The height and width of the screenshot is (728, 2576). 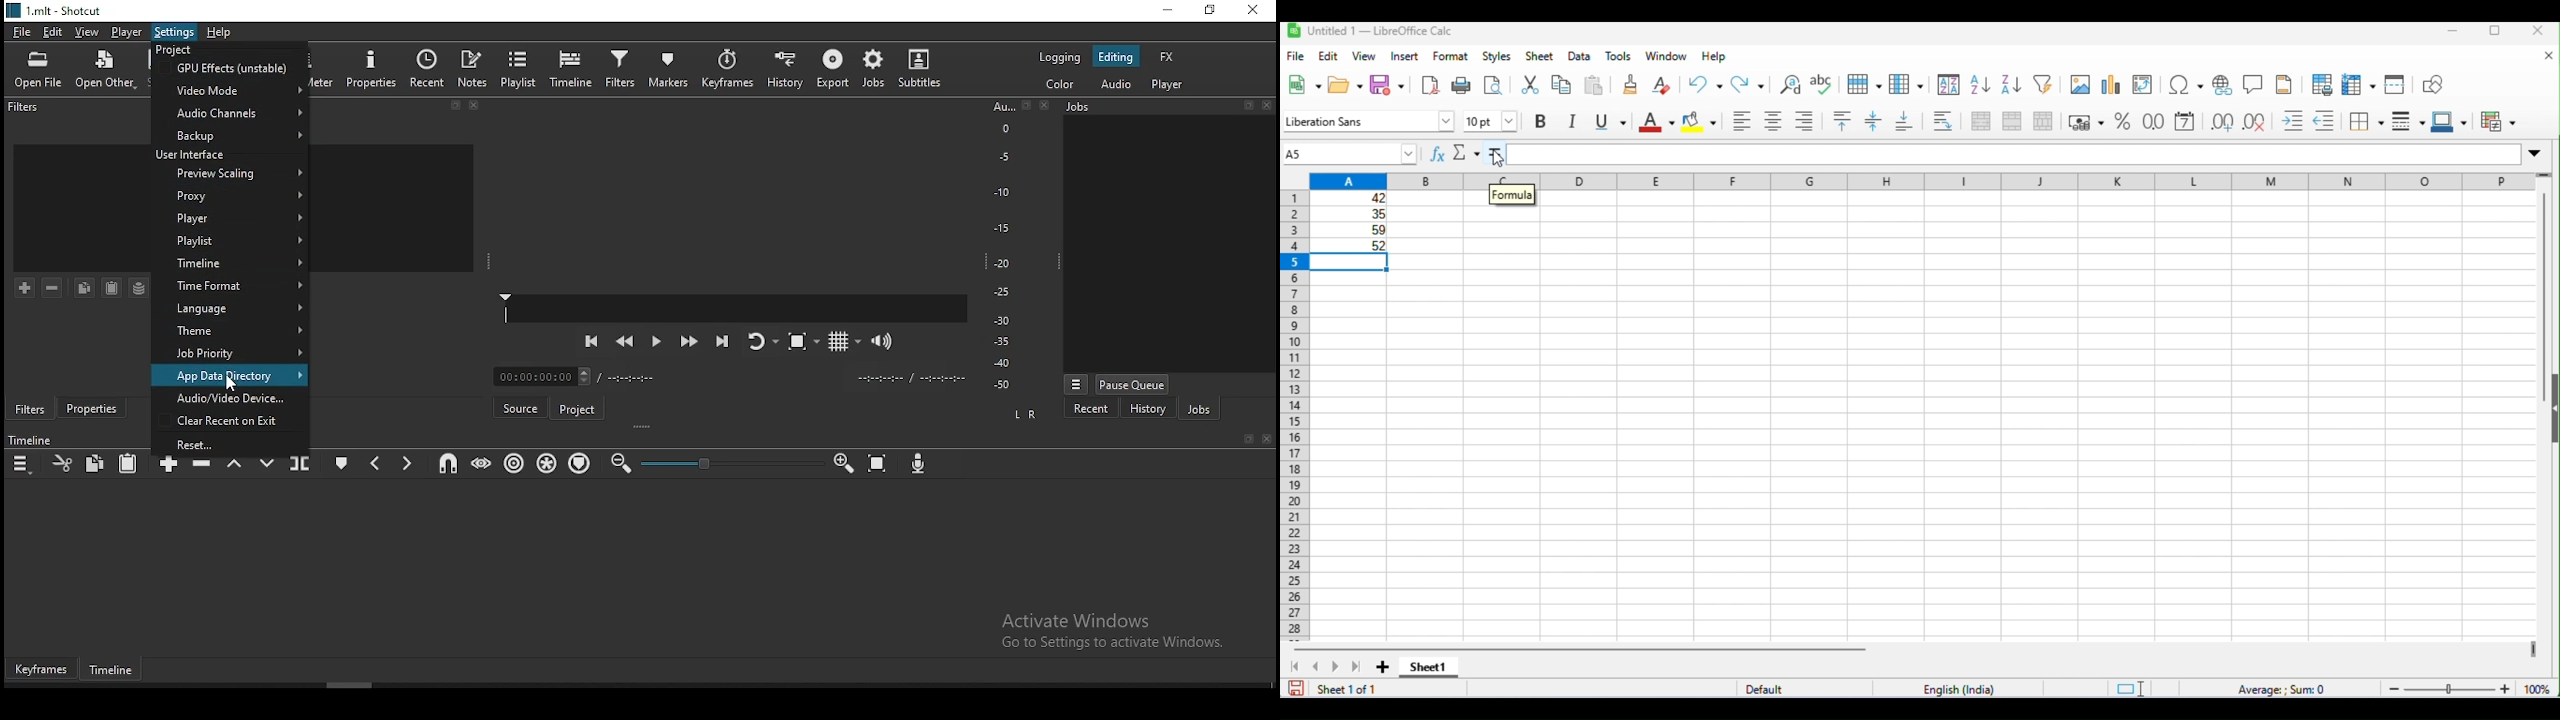 I want to click on skip to the next point, so click(x=723, y=340).